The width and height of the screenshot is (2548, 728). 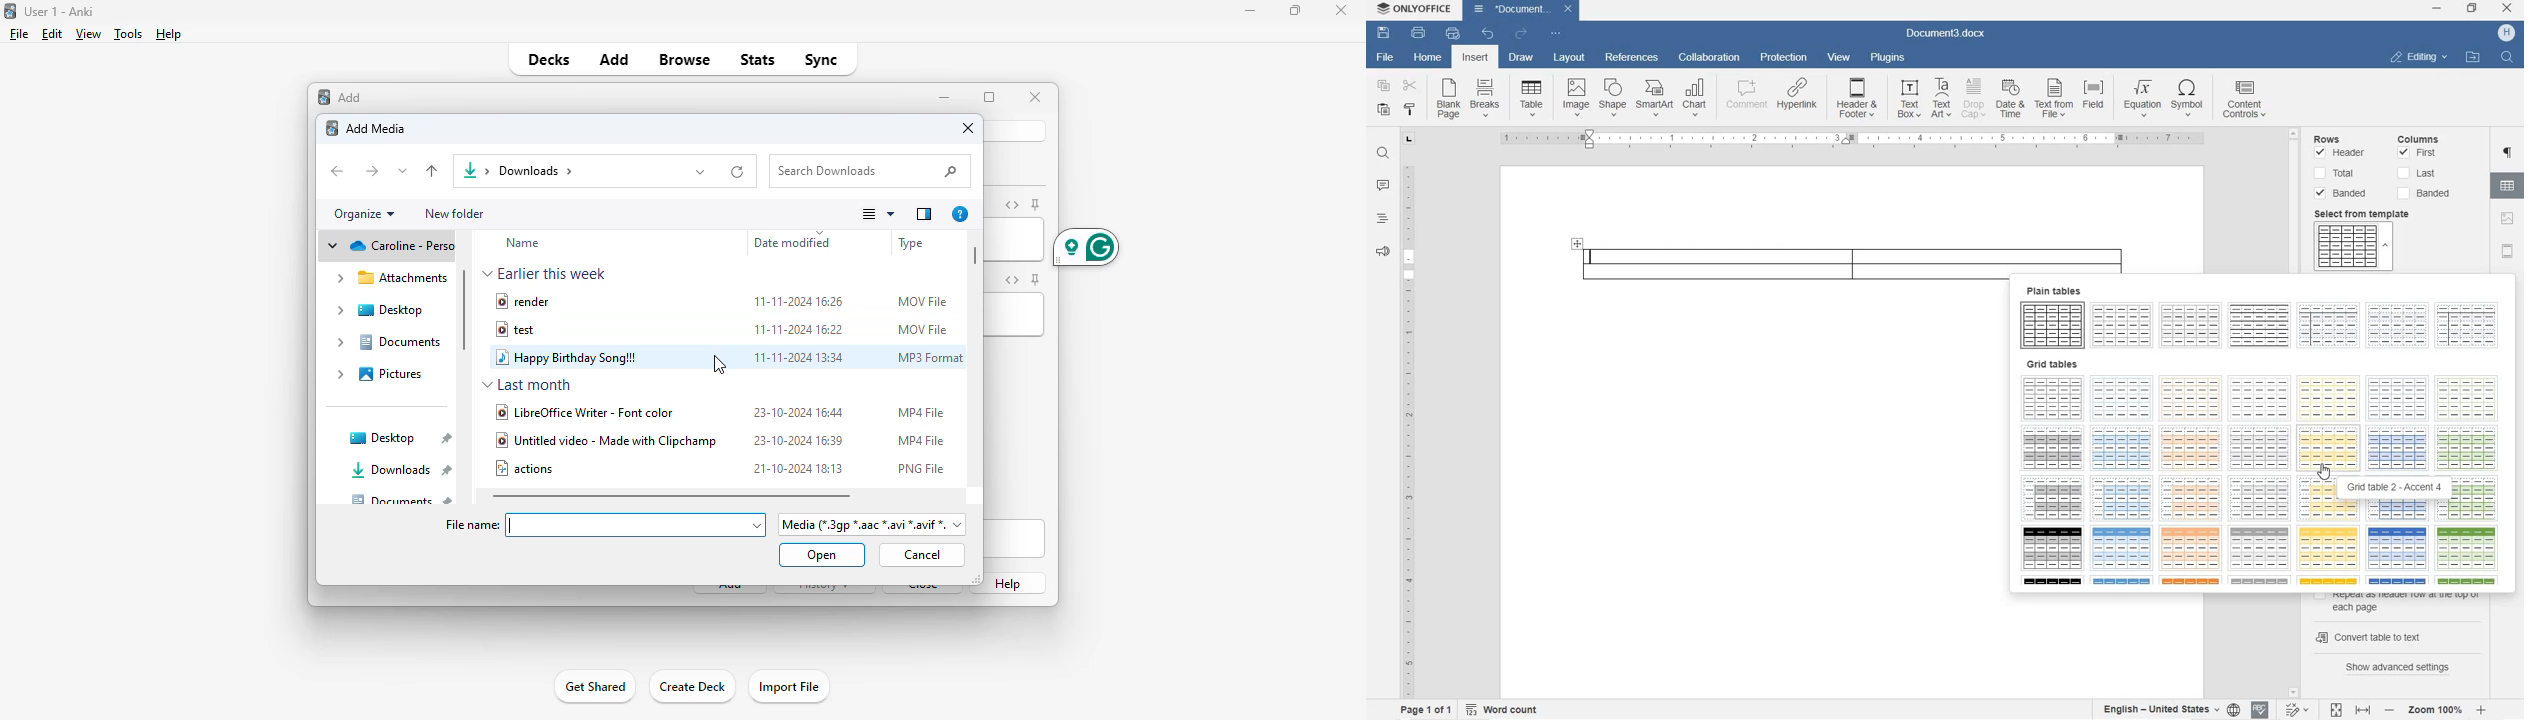 I want to click on horizontal scroll bar, so click(x=671, y=496).